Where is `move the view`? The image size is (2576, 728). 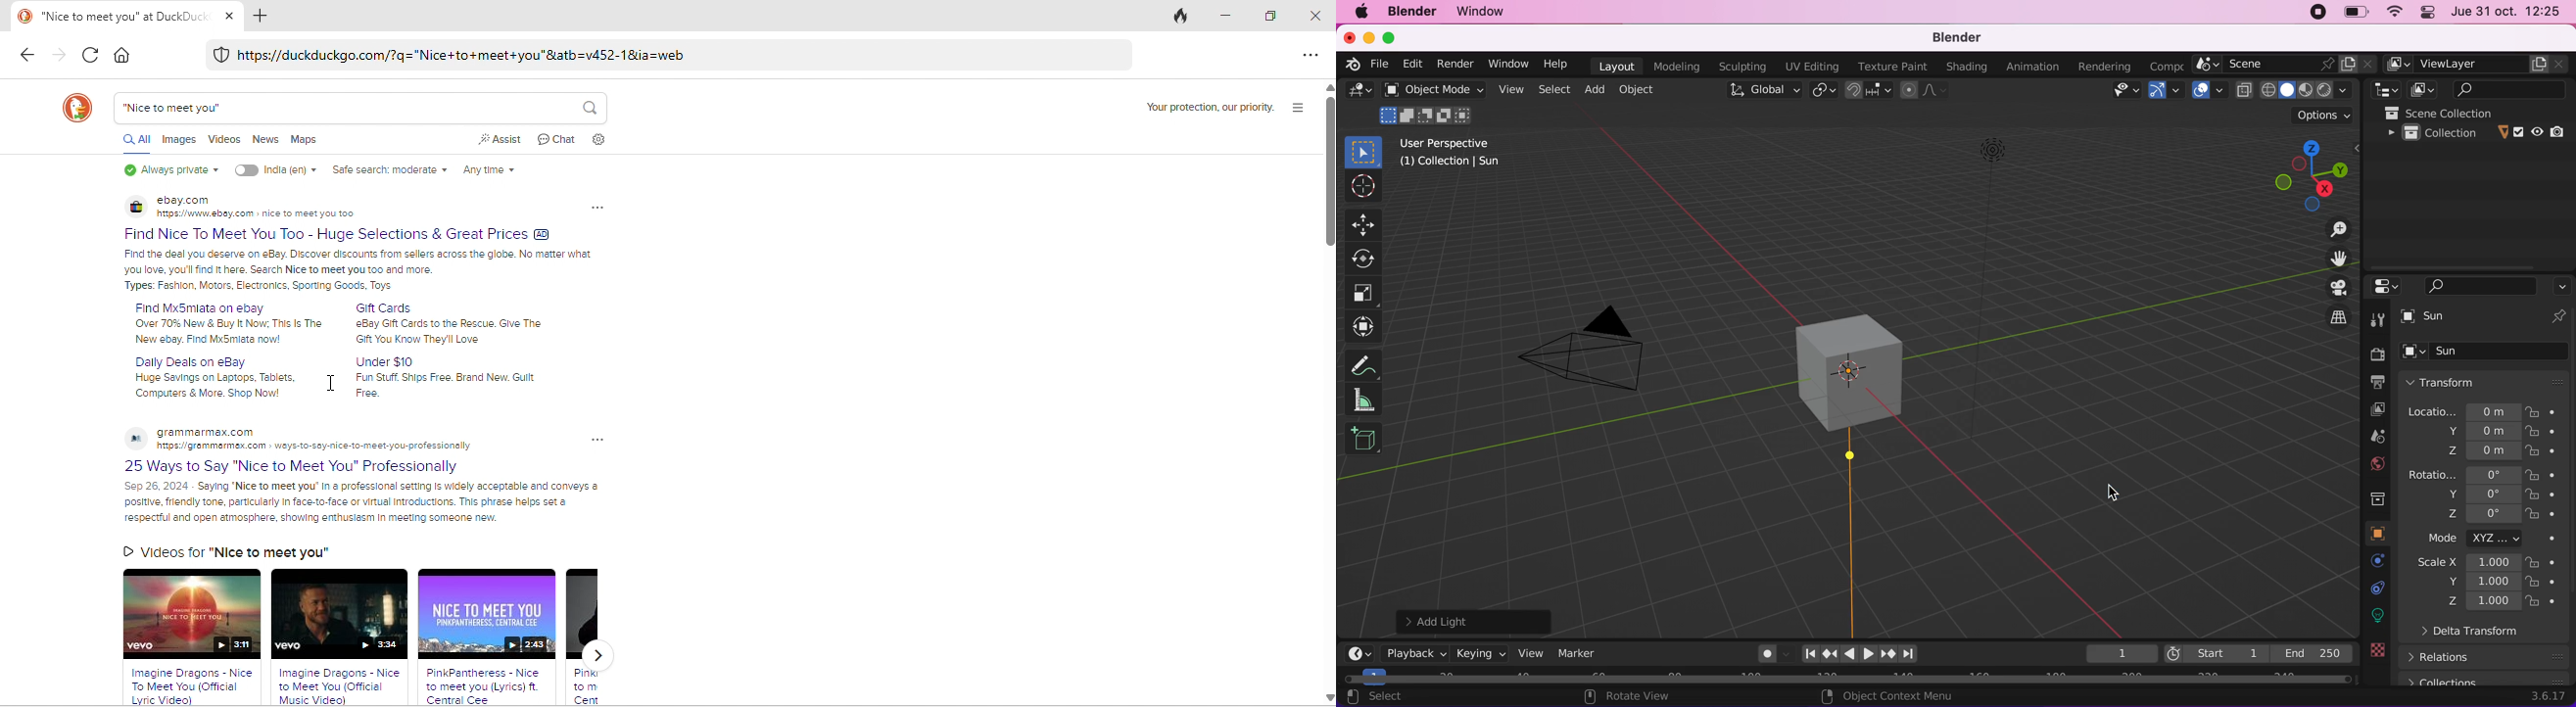
move the view is located at coordinates (2331, 258).